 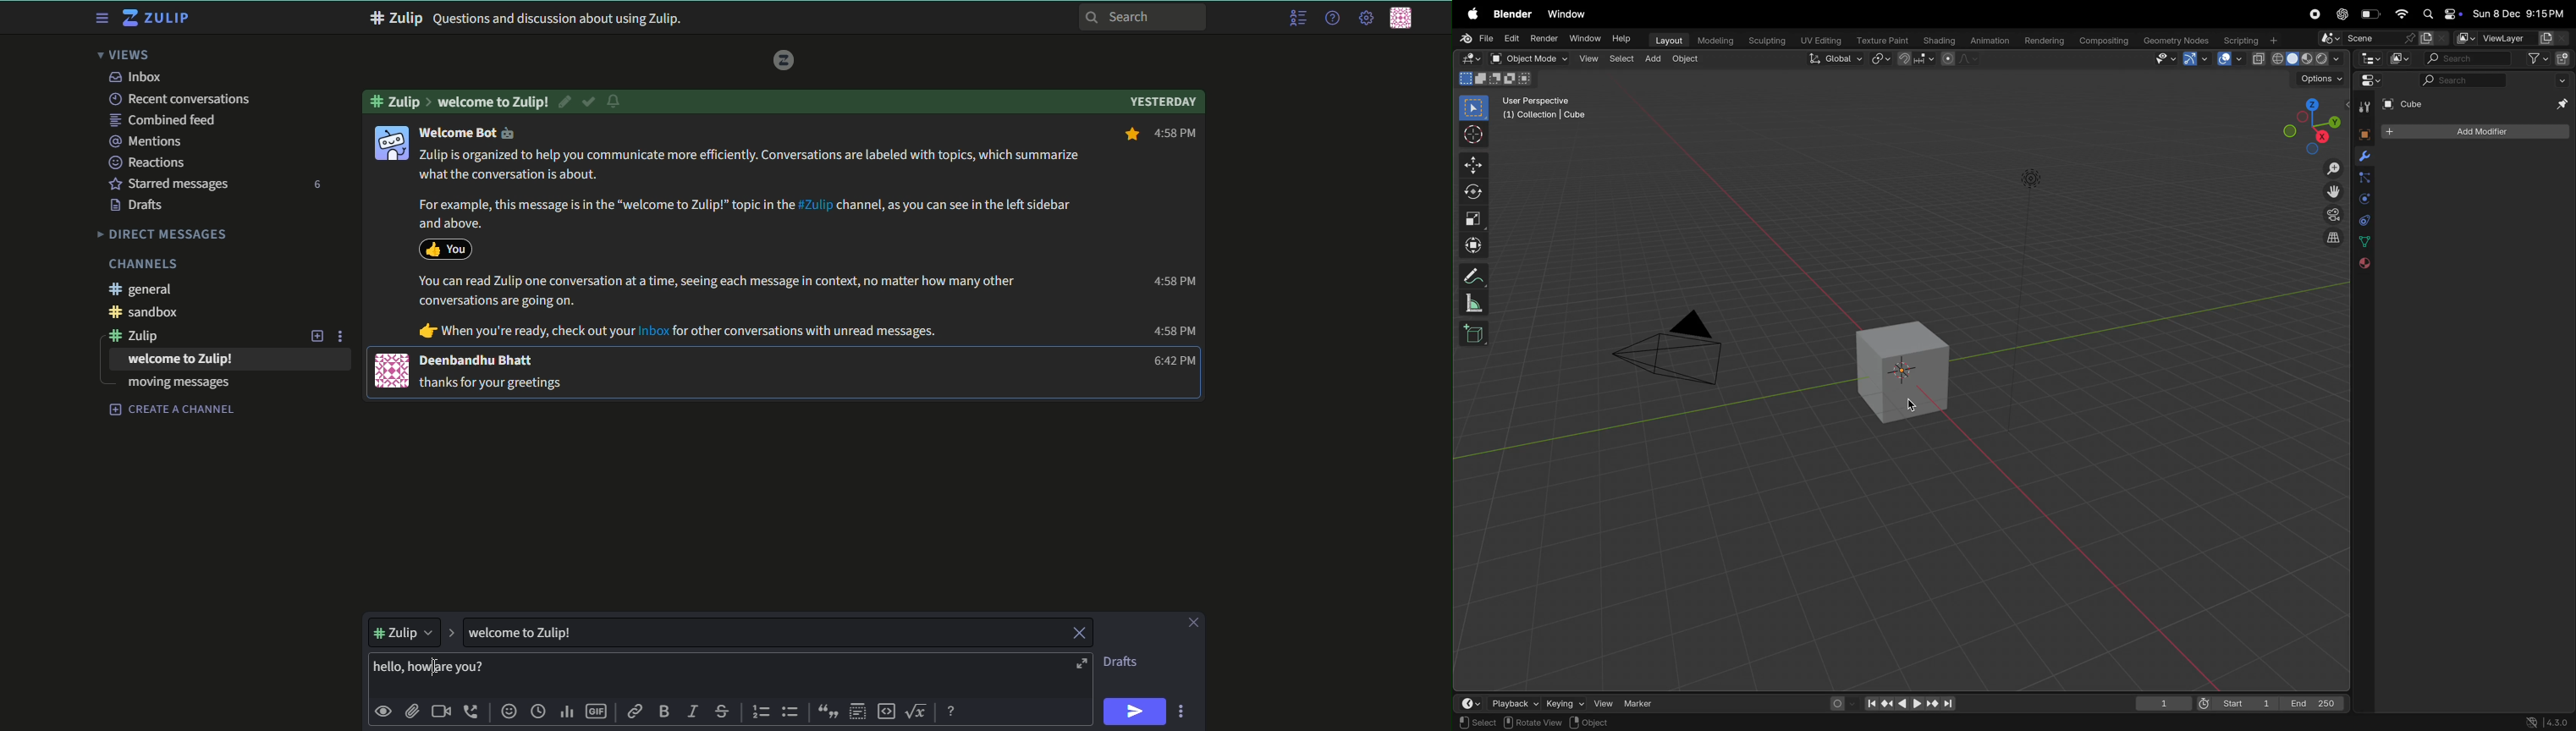 I want to click on starred messages, so click(x=168, y=183).